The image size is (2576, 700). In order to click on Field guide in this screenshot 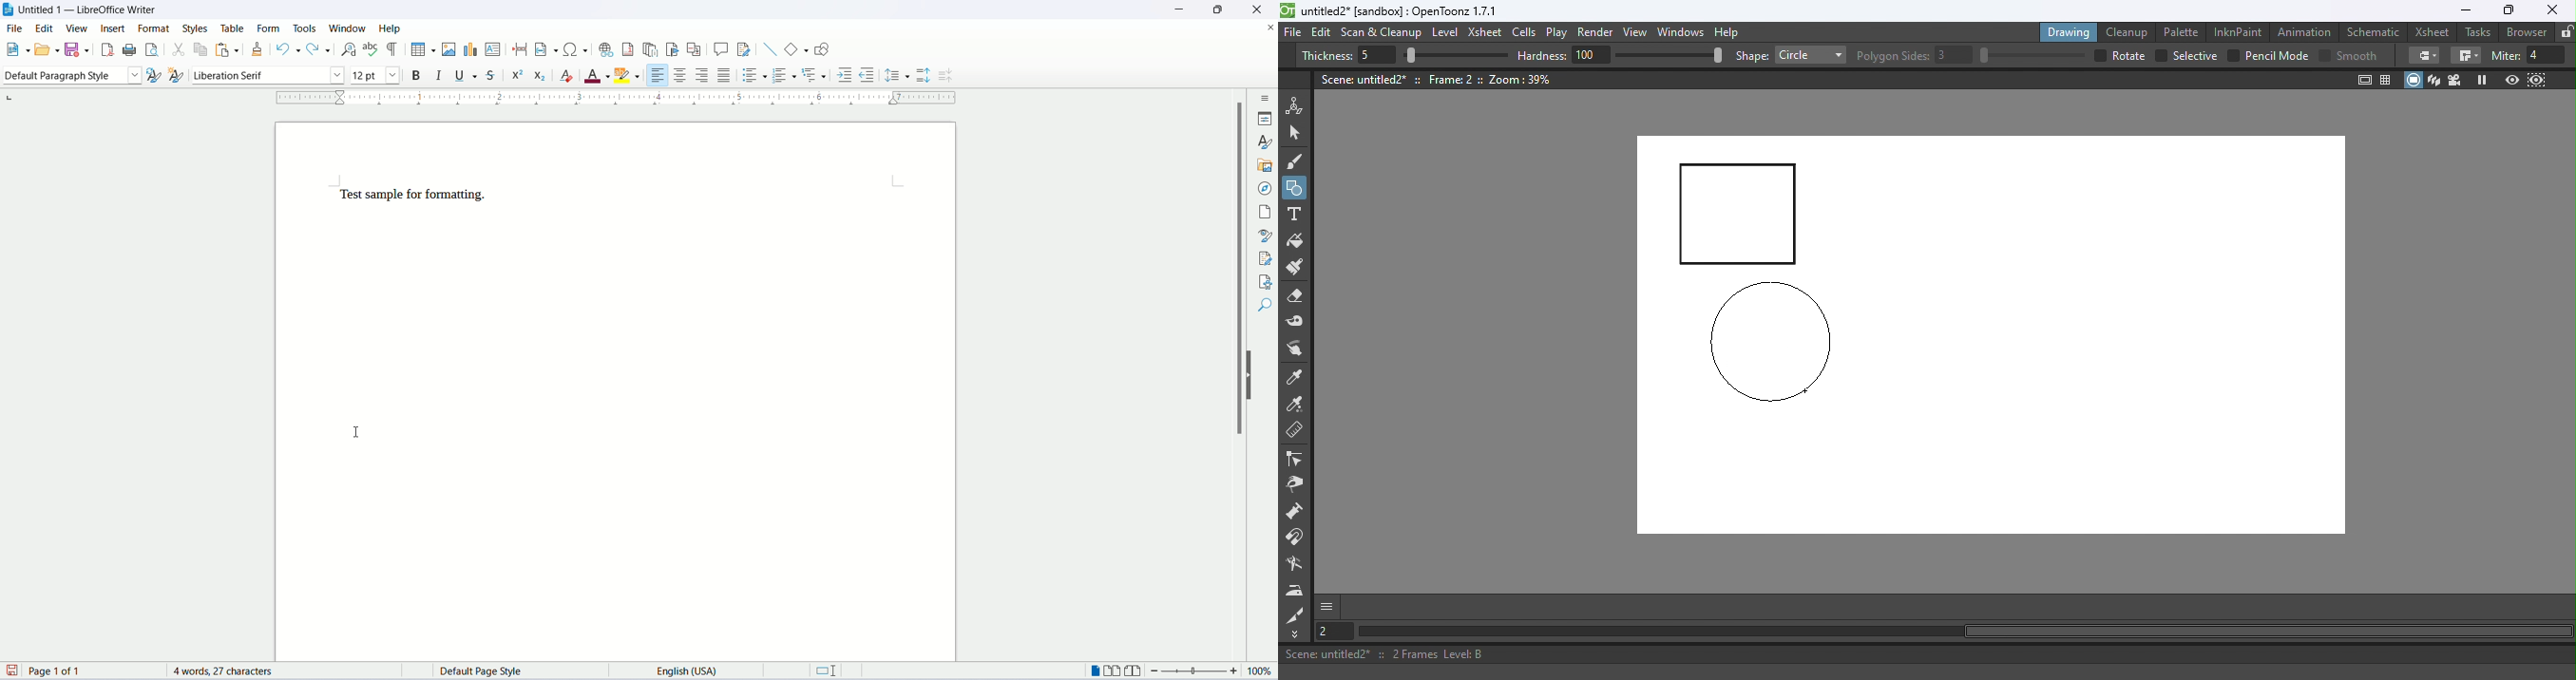, I will do `click(2389, 79)`.